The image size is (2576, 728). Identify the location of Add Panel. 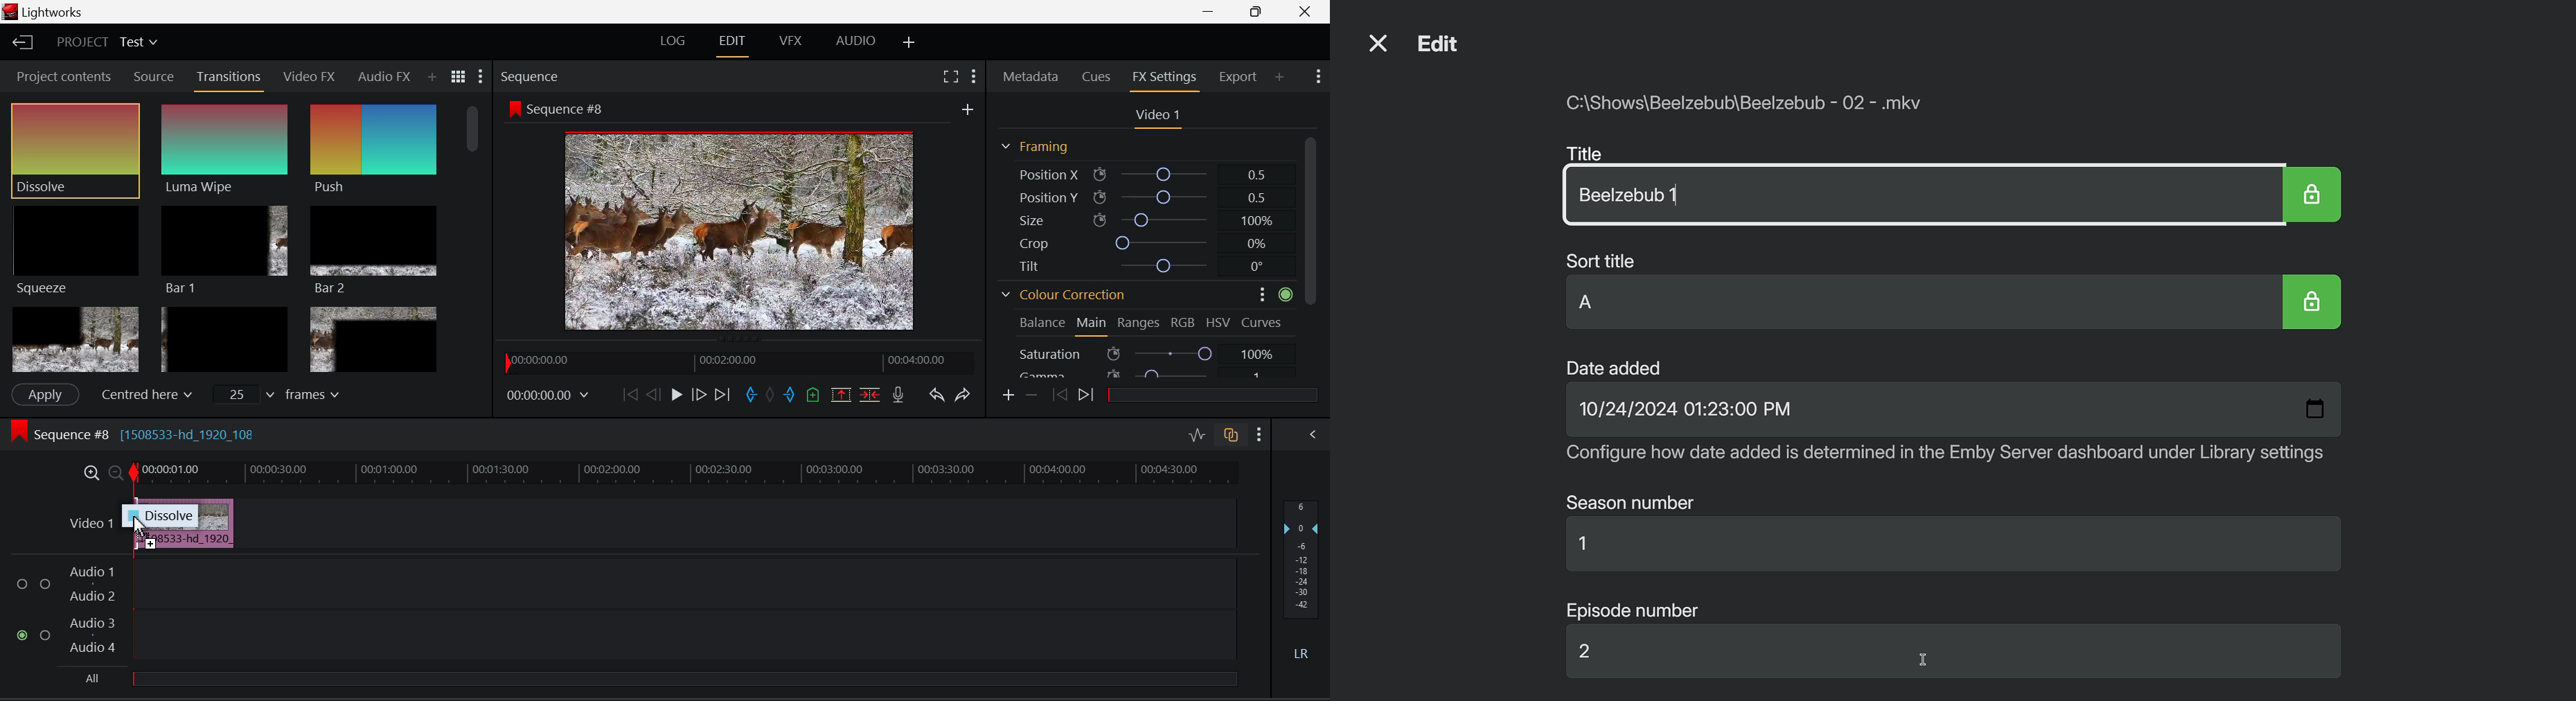
(1279, 75).